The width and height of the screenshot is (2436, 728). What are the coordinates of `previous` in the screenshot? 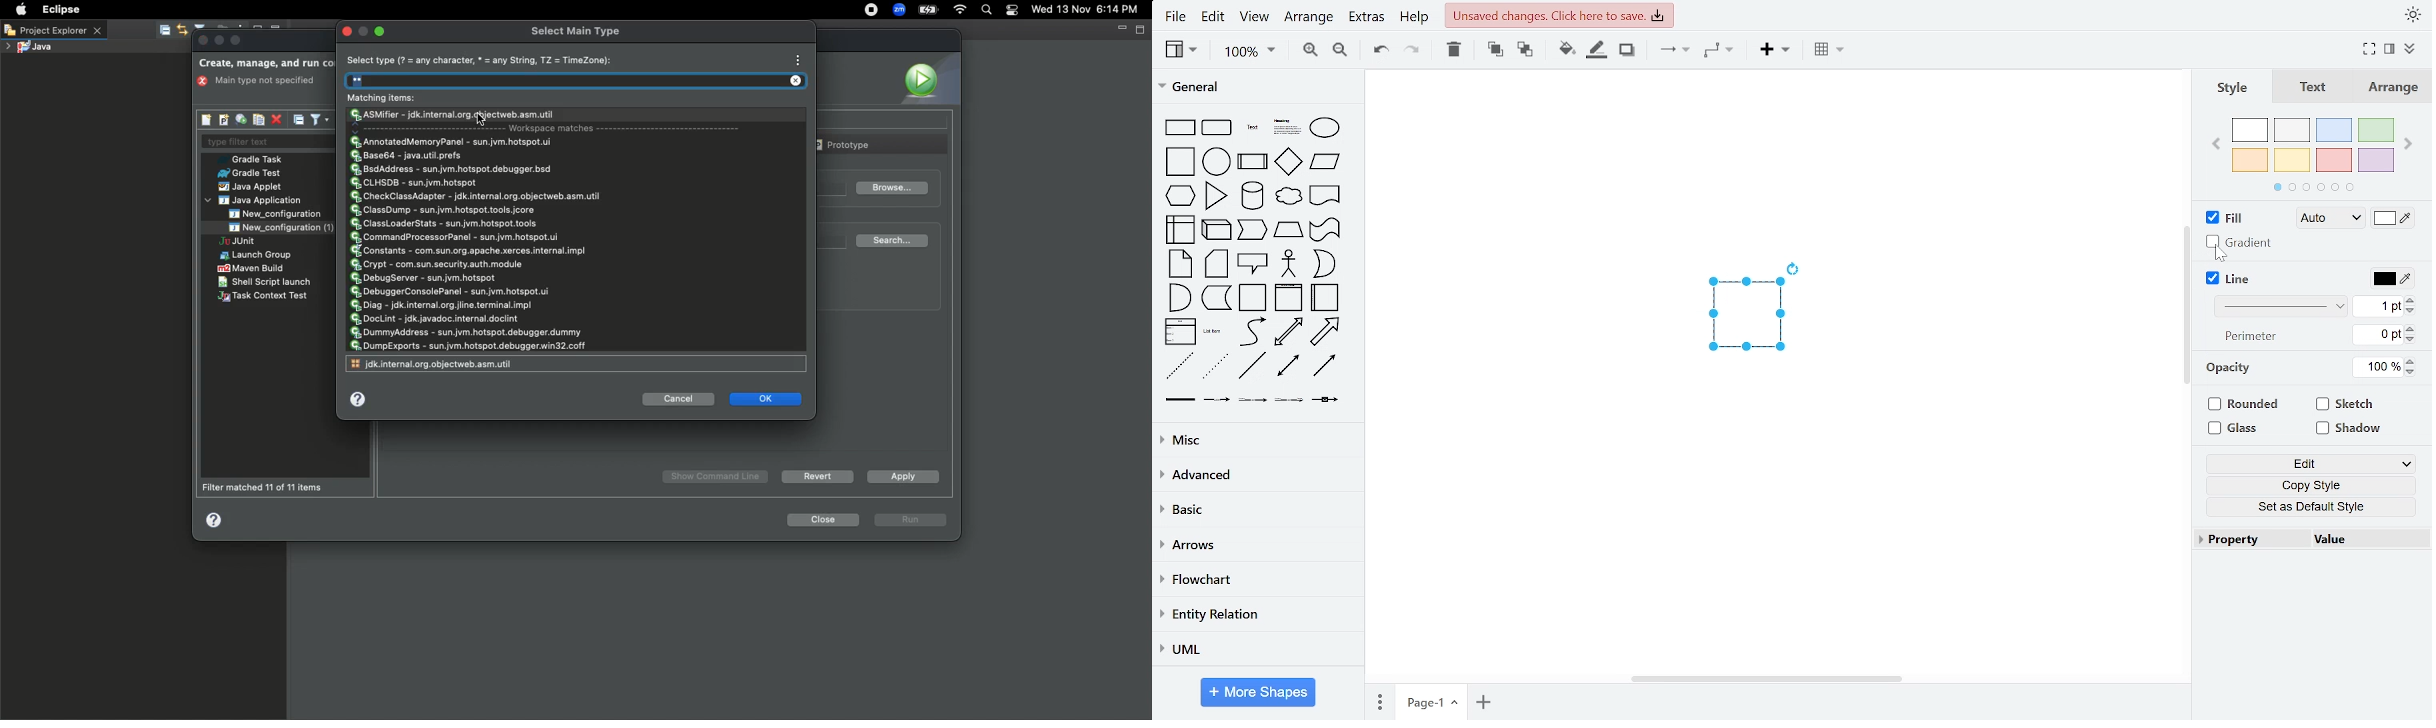 It's located at (2214, 146).